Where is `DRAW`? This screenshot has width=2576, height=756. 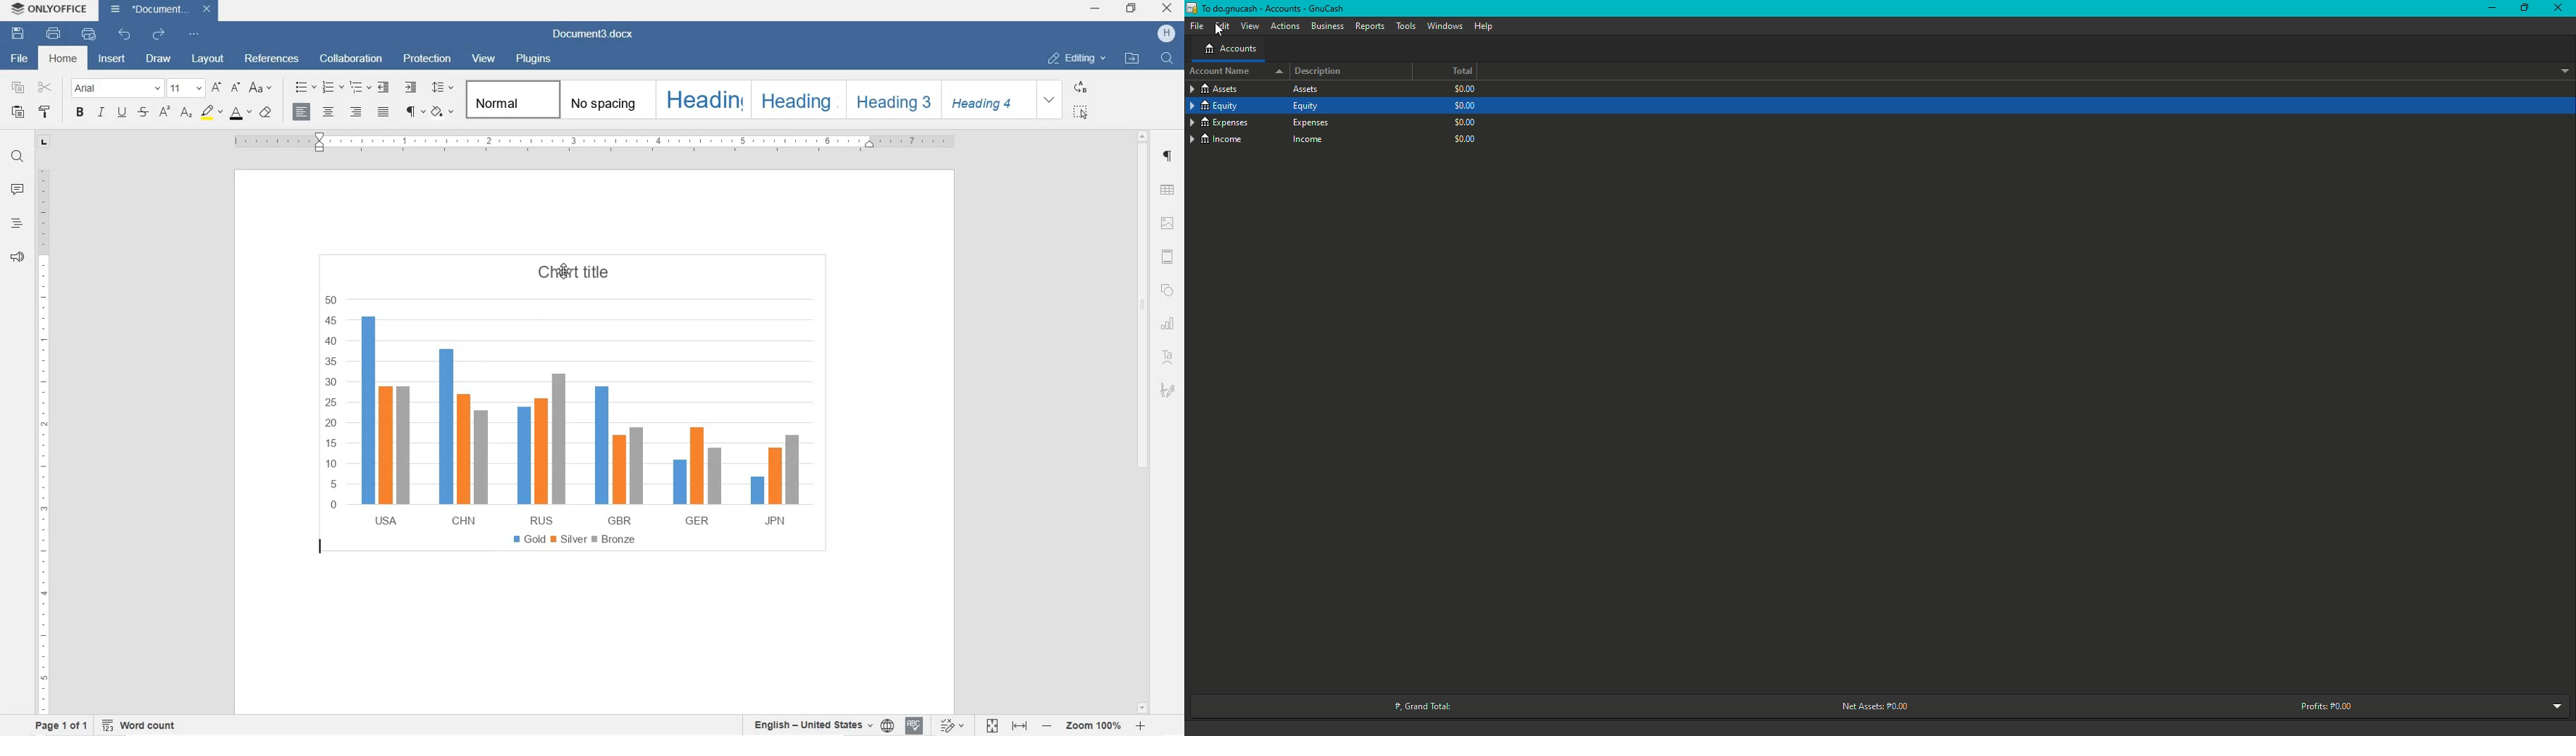
DRAW is located at coordinates (159, 60).